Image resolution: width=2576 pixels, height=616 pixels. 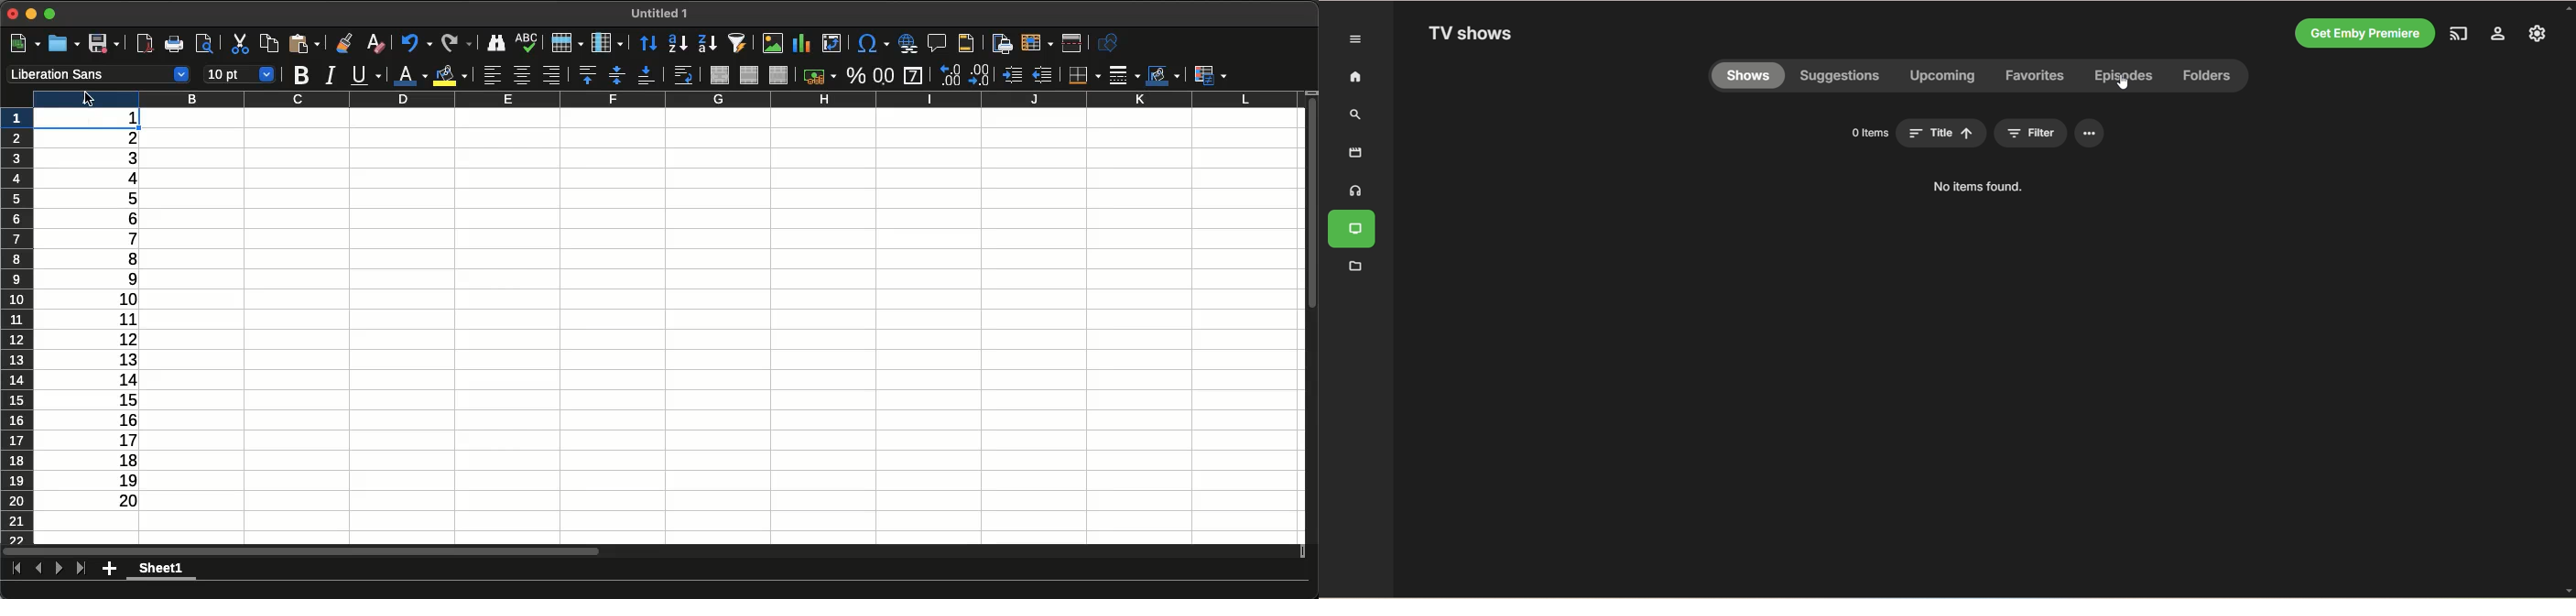 I want to click on 20, so click(x=120, y=500).